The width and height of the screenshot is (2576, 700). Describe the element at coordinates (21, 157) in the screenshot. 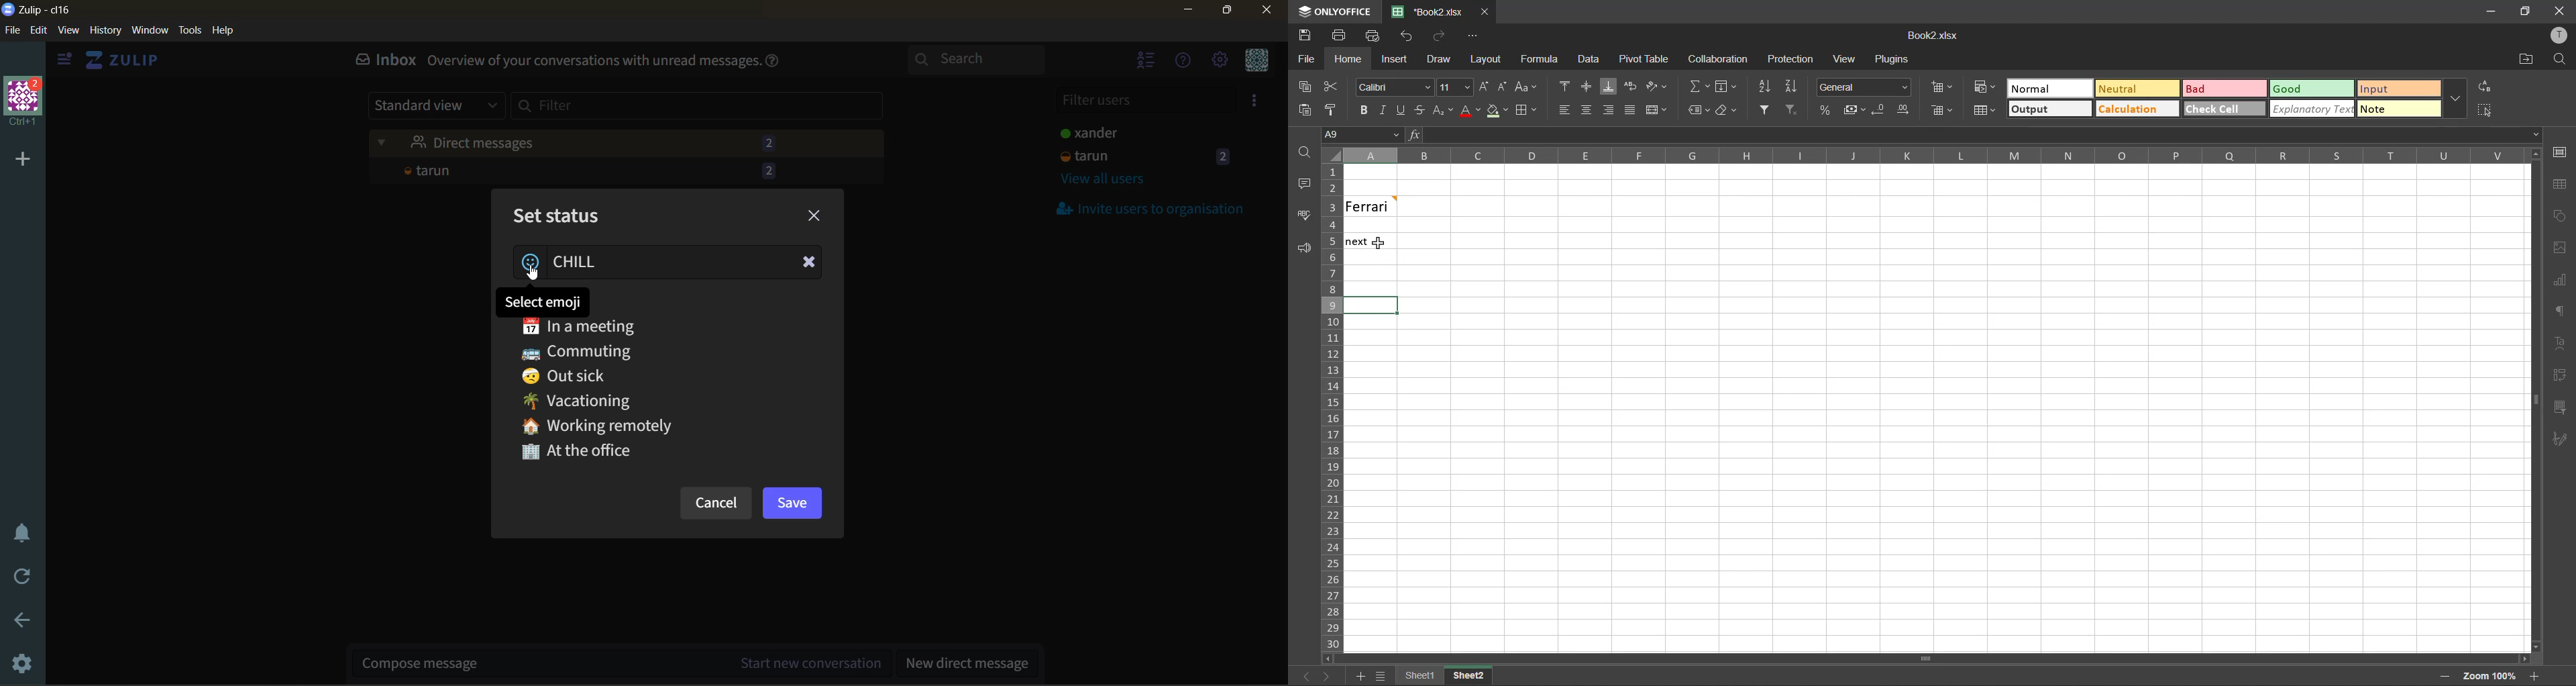

I see `add a new organisation` at that location.